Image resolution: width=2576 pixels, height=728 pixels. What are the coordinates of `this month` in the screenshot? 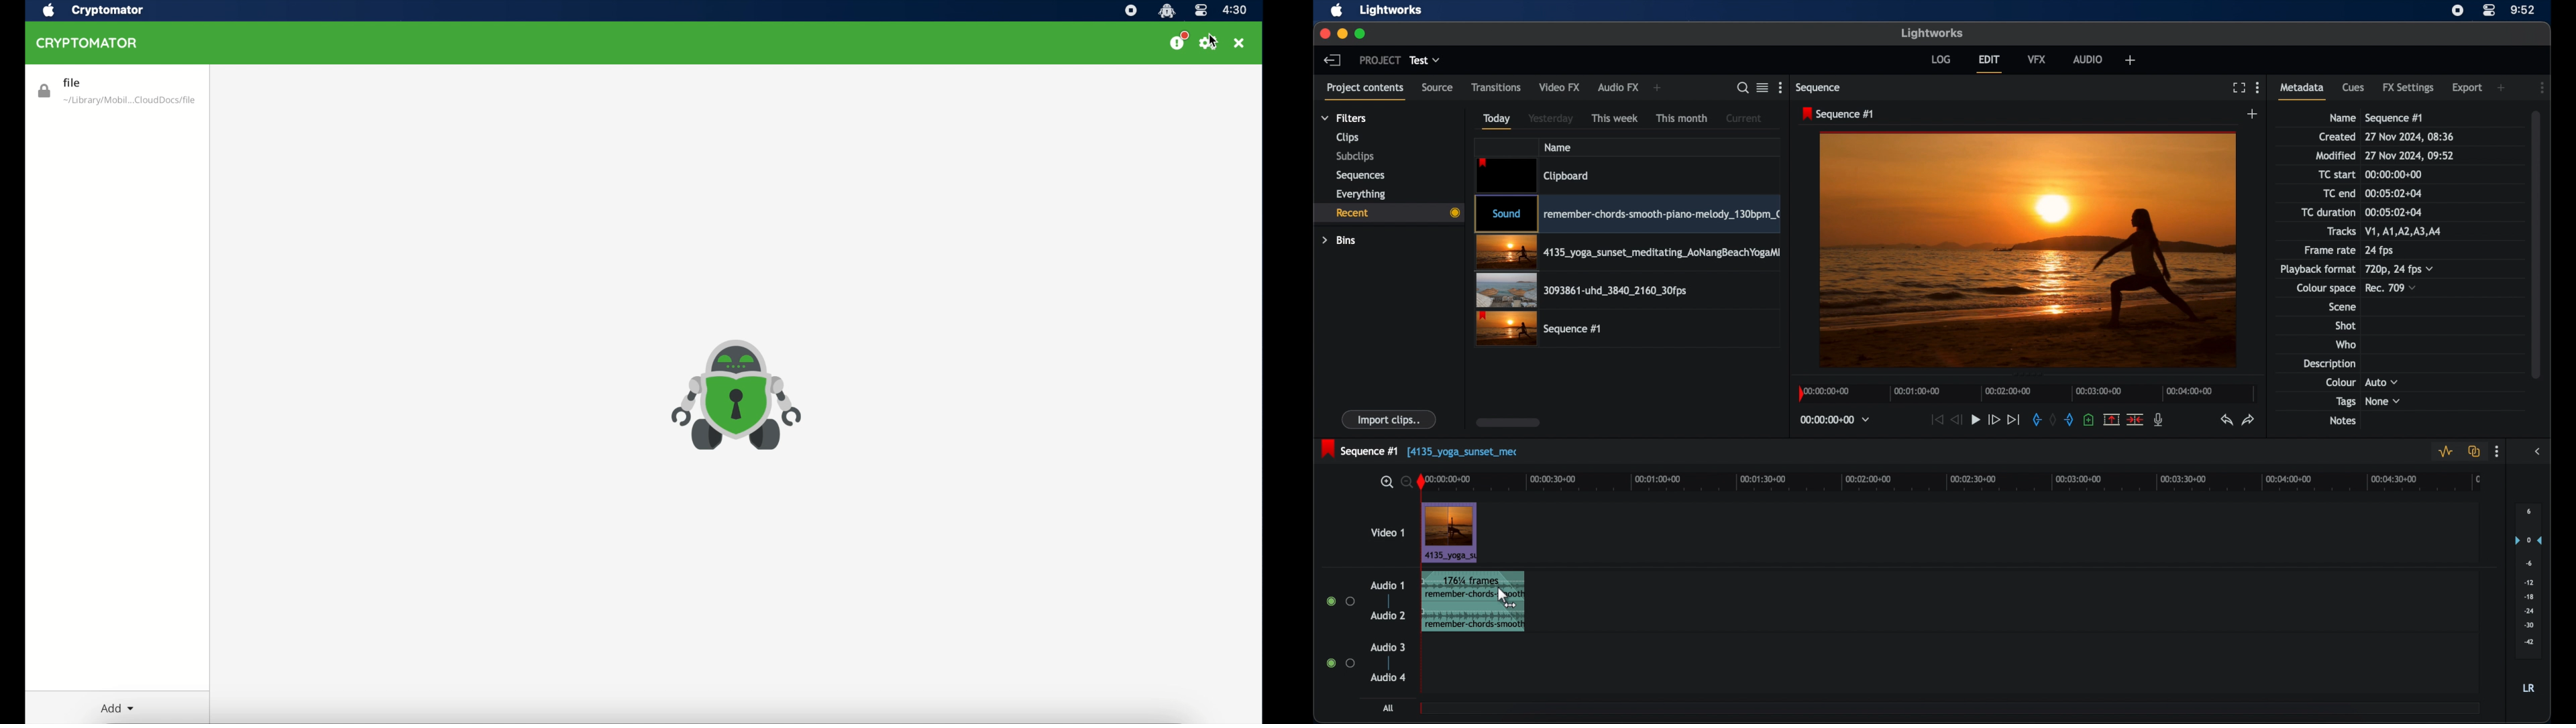 It's located at (1682, 119).